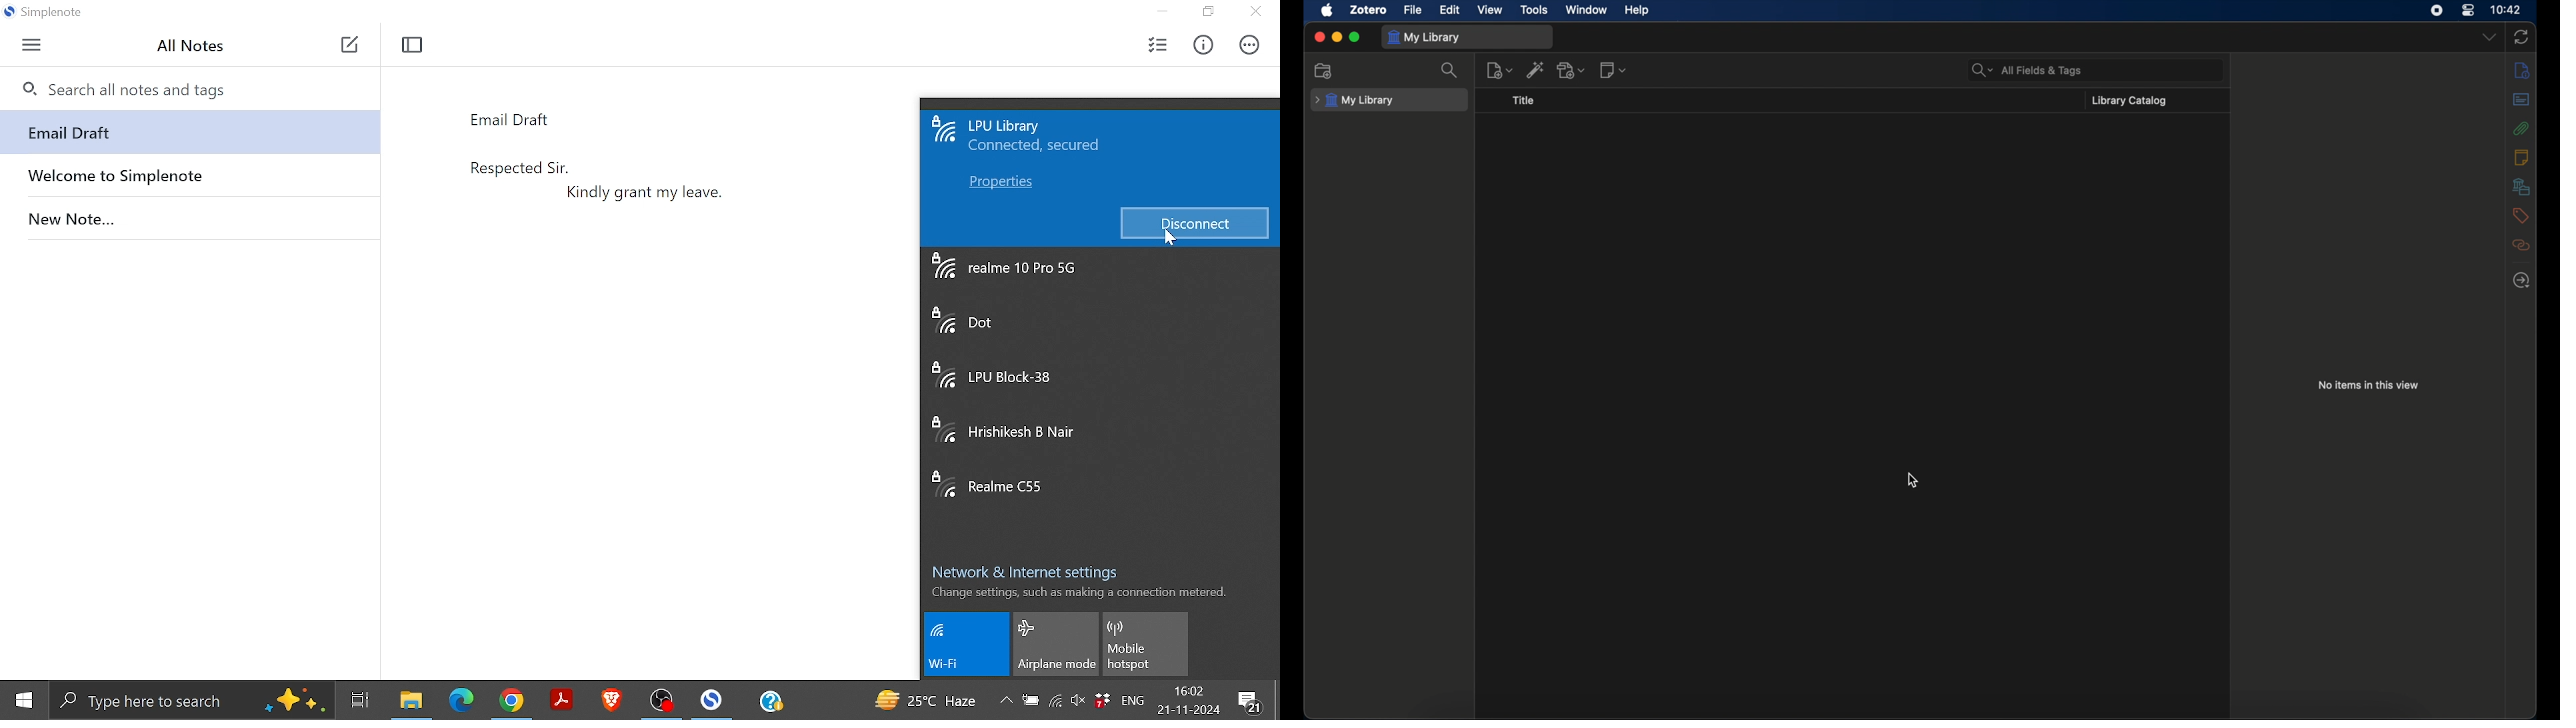 The height and width of the screenshot is (728, 2576). Describe the element at coordinates (461, 700) in the screenshot. I see `Microsoft edge` at that location.